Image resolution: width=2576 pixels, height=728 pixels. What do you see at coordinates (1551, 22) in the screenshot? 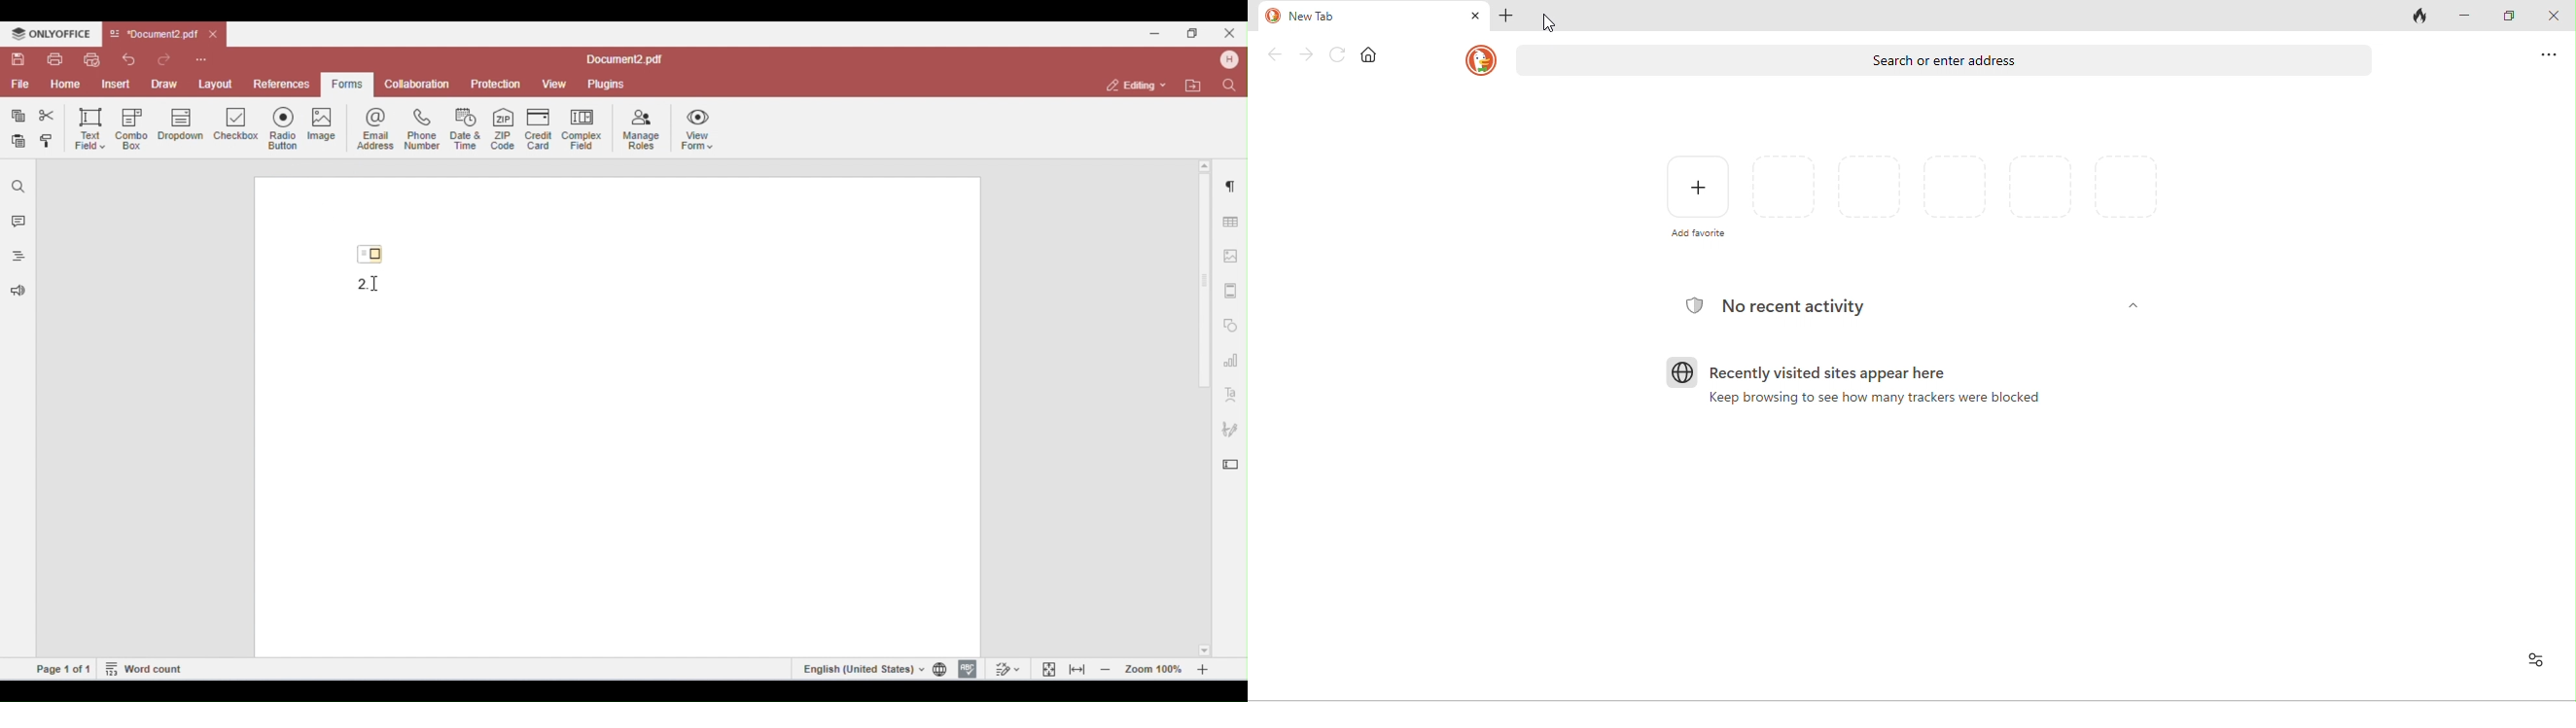
I see `cursor` at bounding box center [1551, 22].